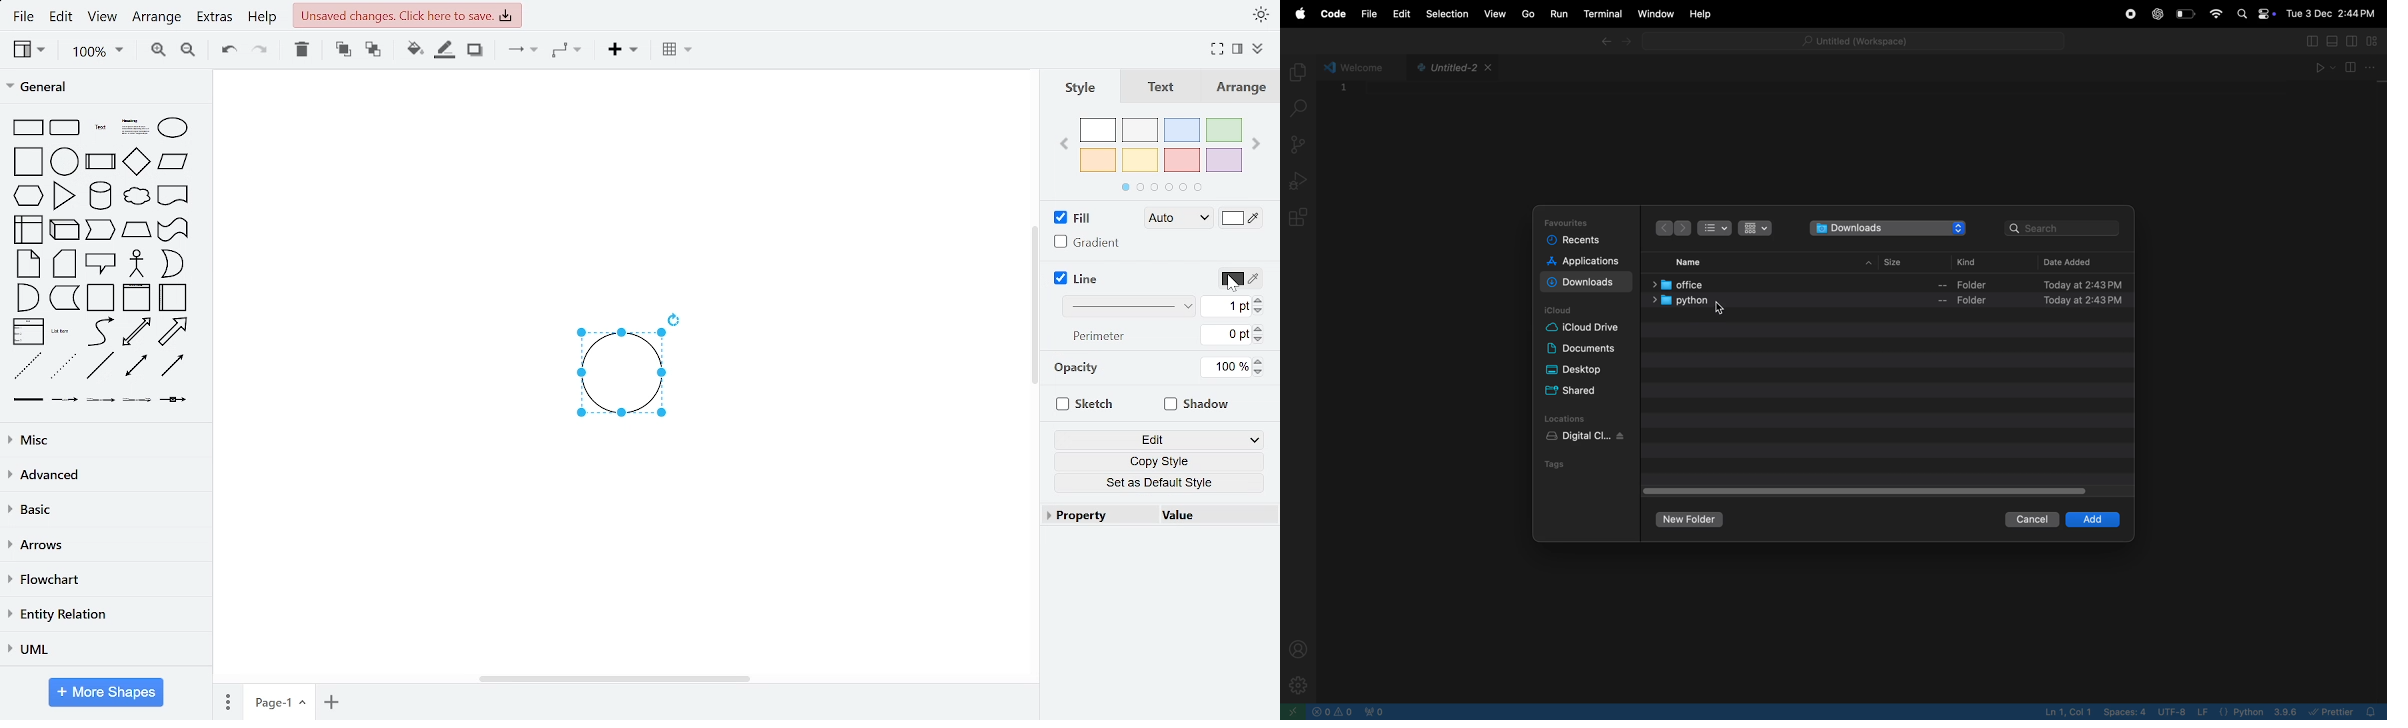 The image size is (2408, 728). What do you see at coordinates (1158, 485) in the screenshot?
I see `set as default style` at bounding box center [1158, 485].